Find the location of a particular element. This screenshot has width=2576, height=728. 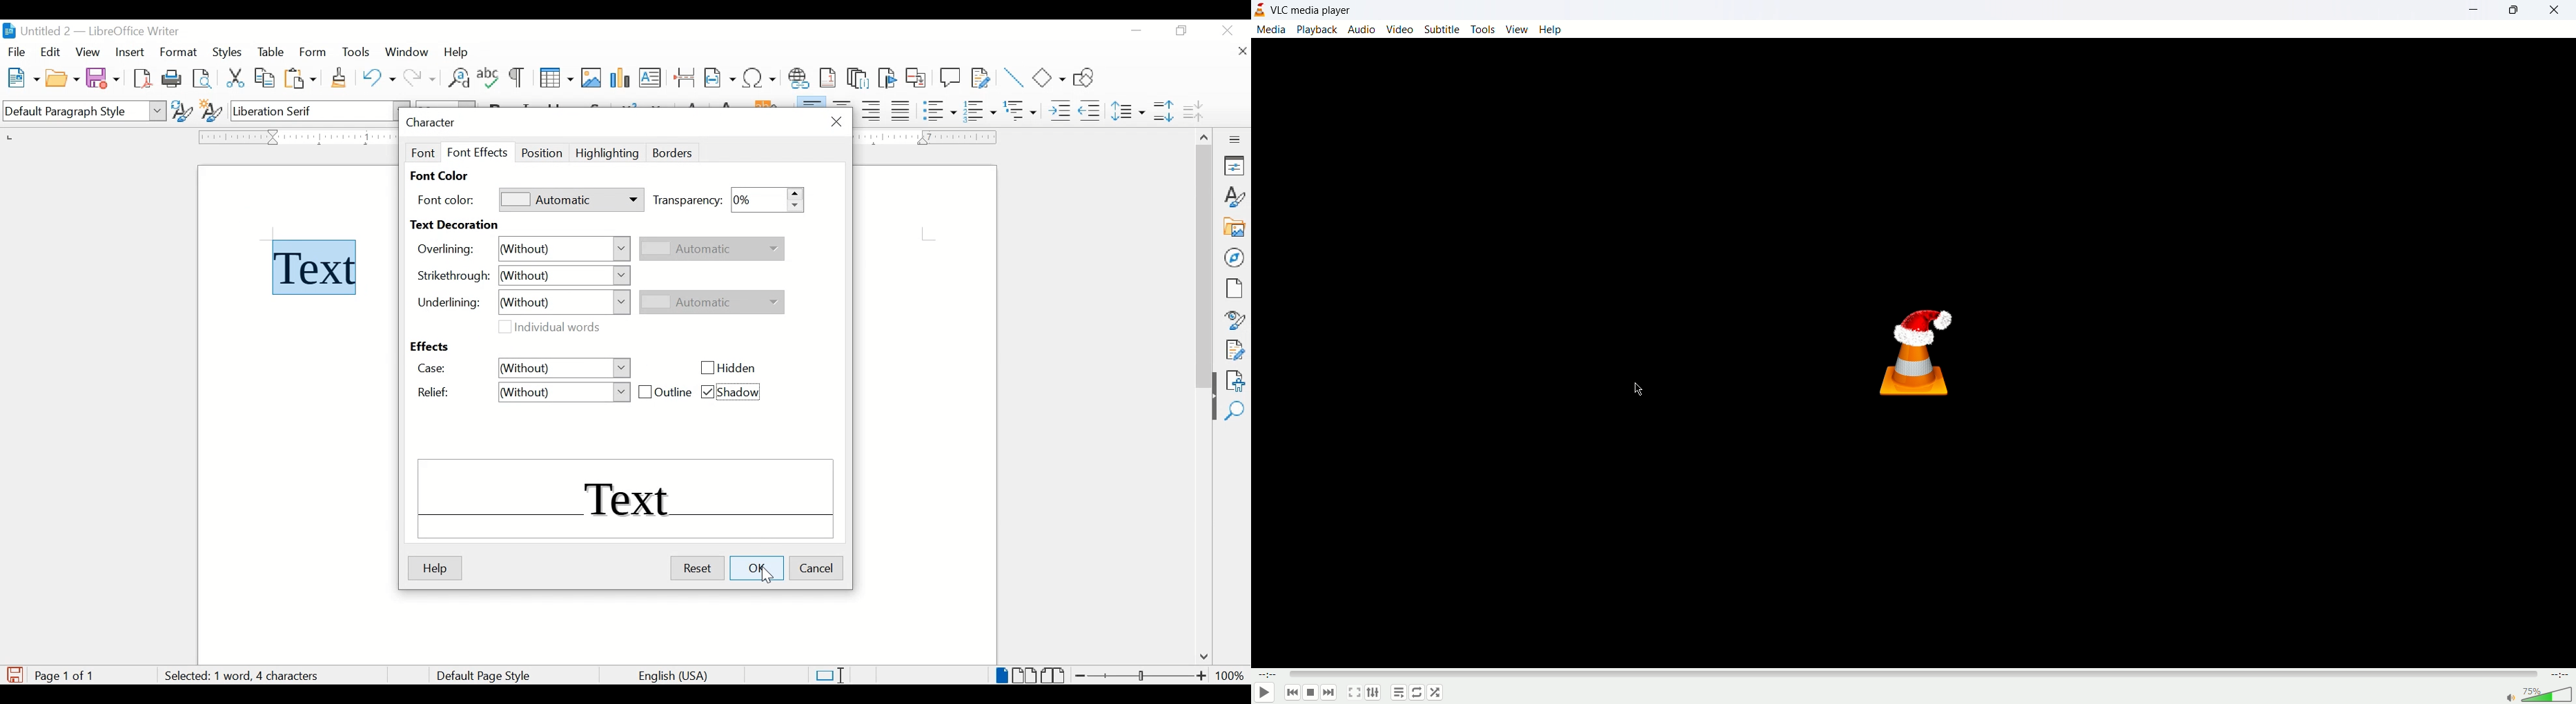

save  is located at coordinates (104, 78).